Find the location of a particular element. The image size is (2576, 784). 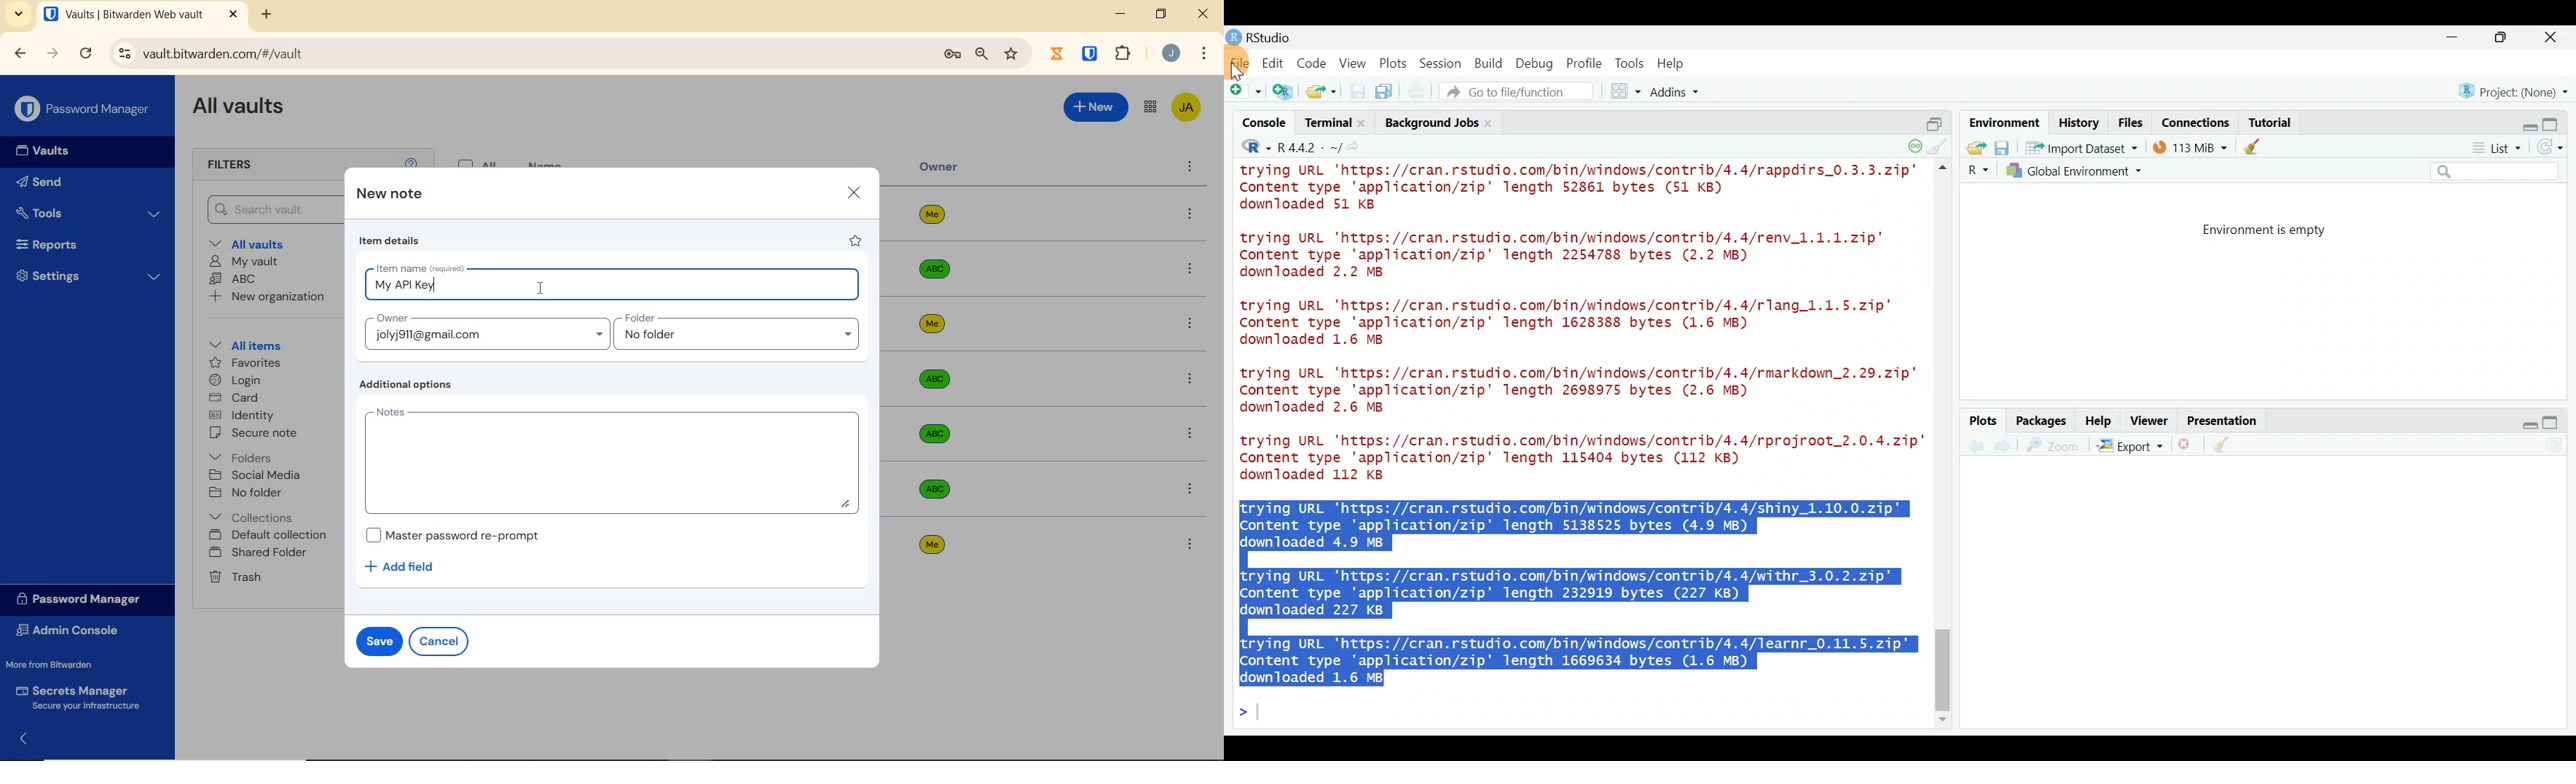

Debug is located at coordinates (1533, 64).